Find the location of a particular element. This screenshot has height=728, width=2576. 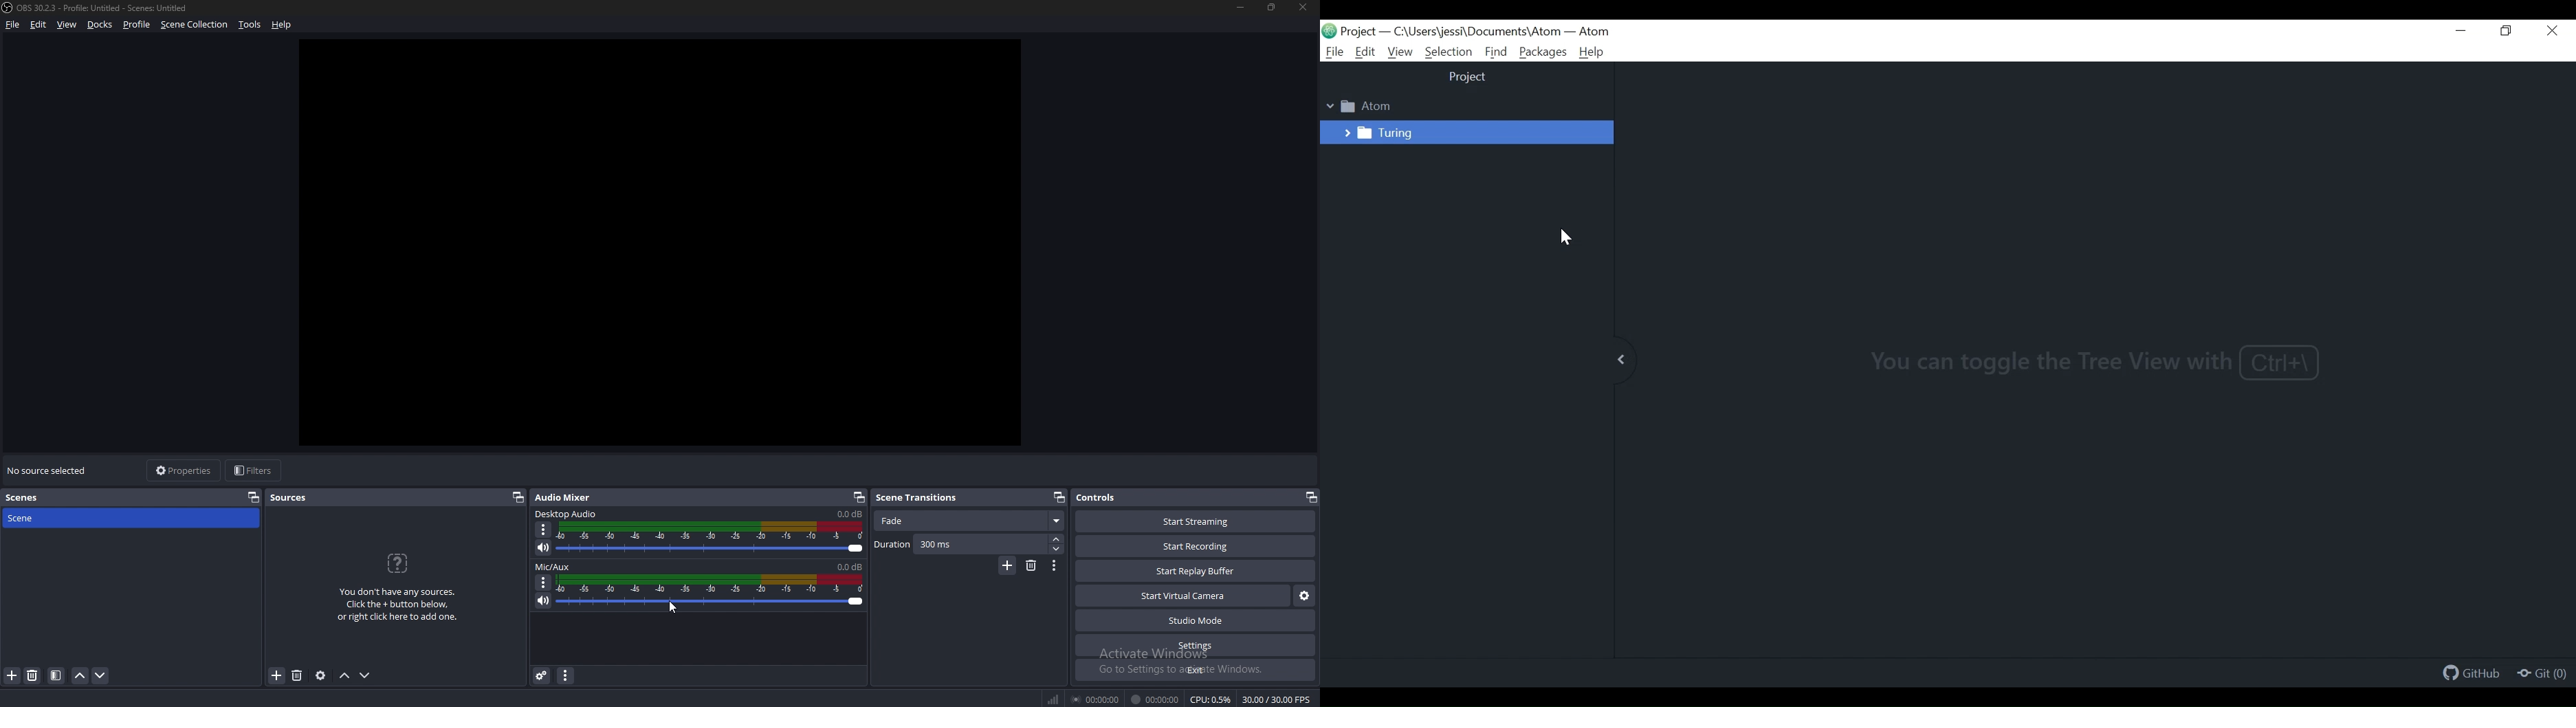

duration increase is located at coordinates (1057, 540).